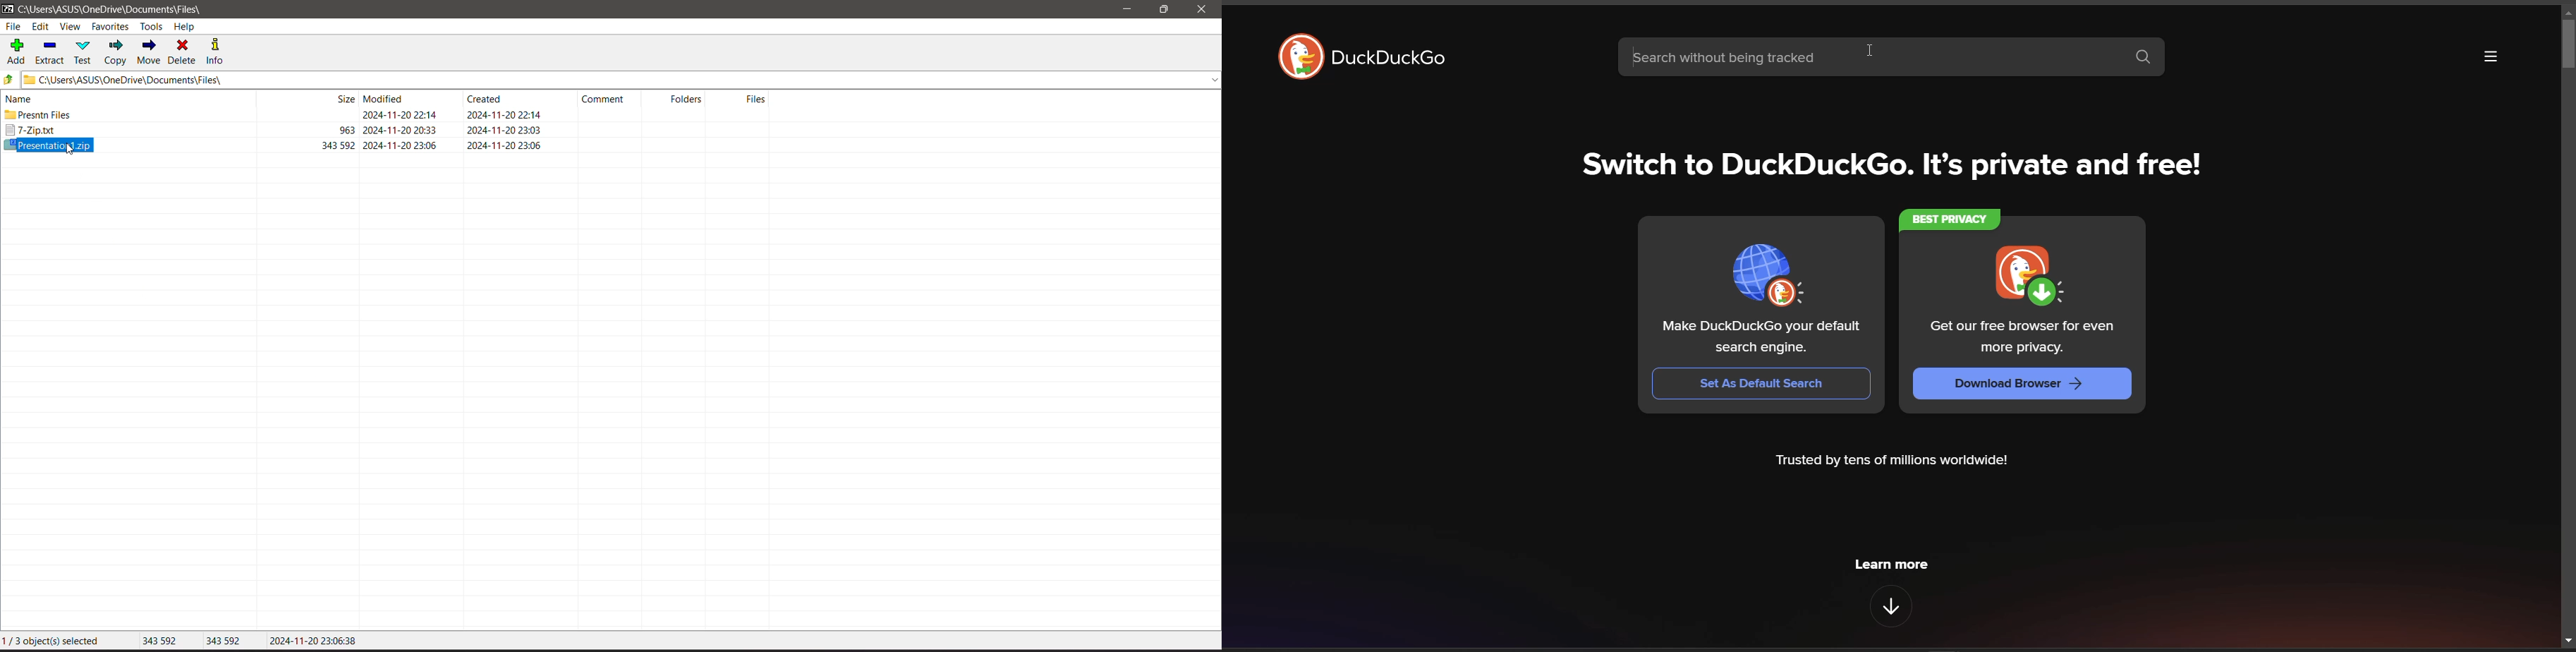 The height and width of the screenshot is (672, 2576). I want to click on Edit, so click(42, 27).